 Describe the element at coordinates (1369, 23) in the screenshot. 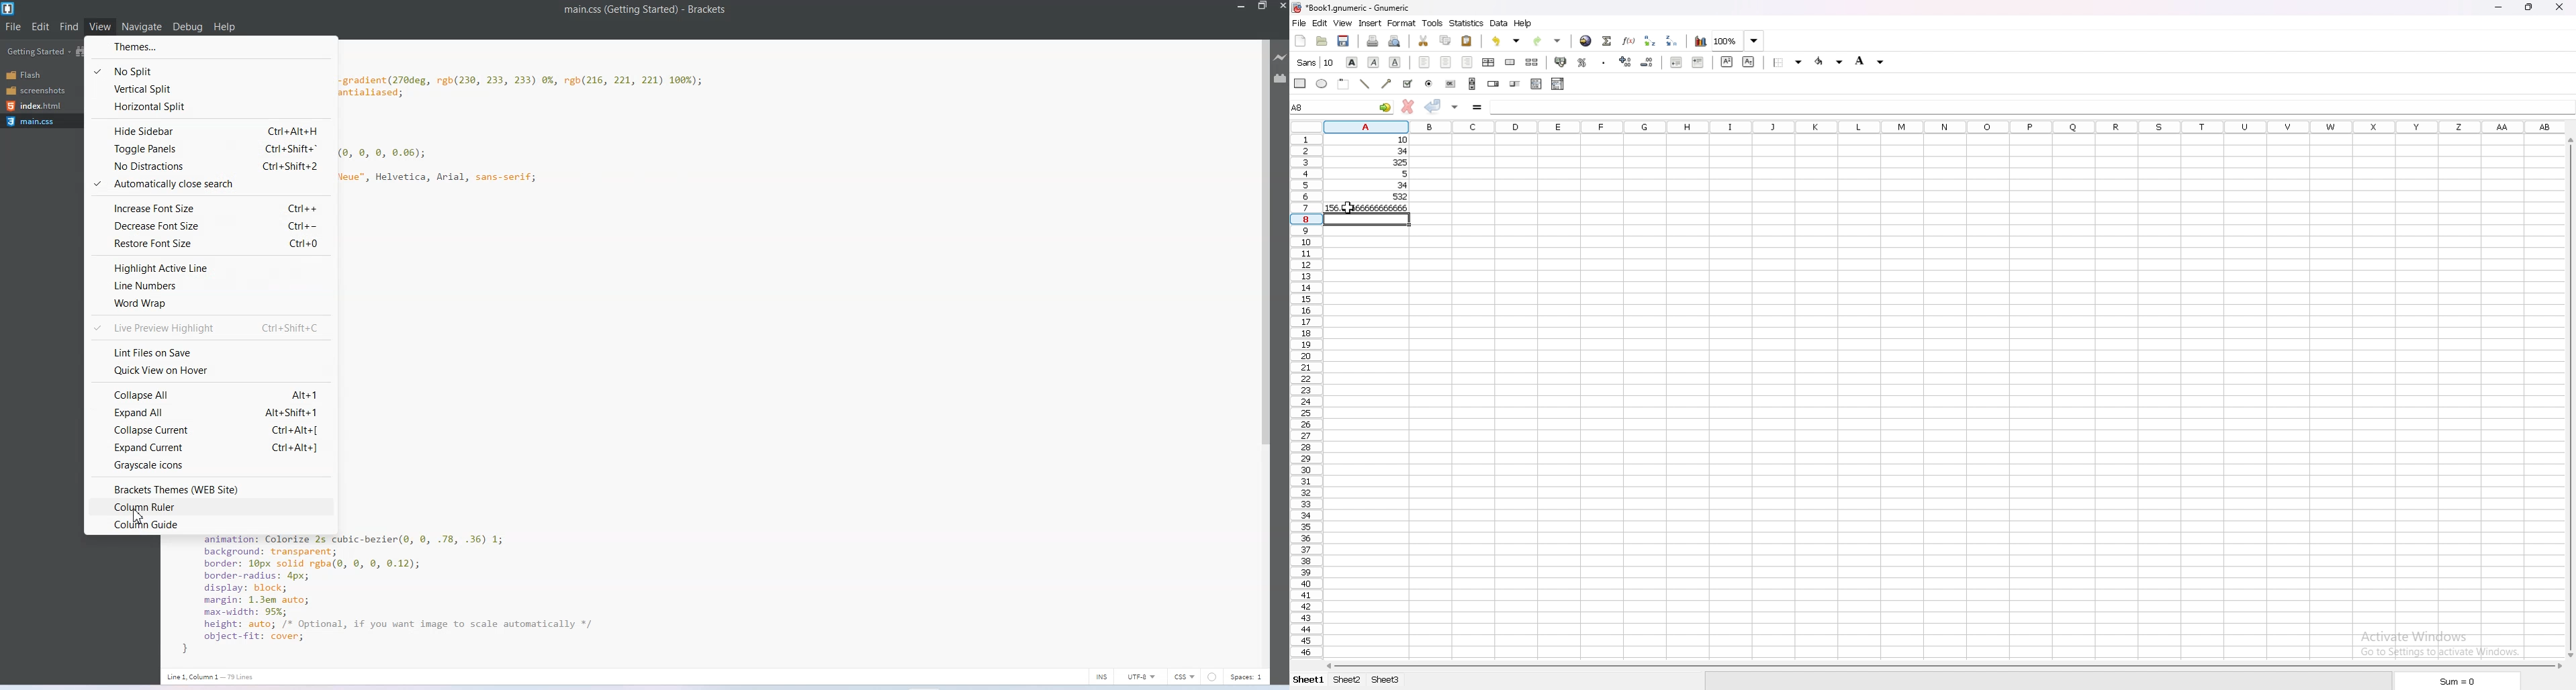

I see `insert` at that location.